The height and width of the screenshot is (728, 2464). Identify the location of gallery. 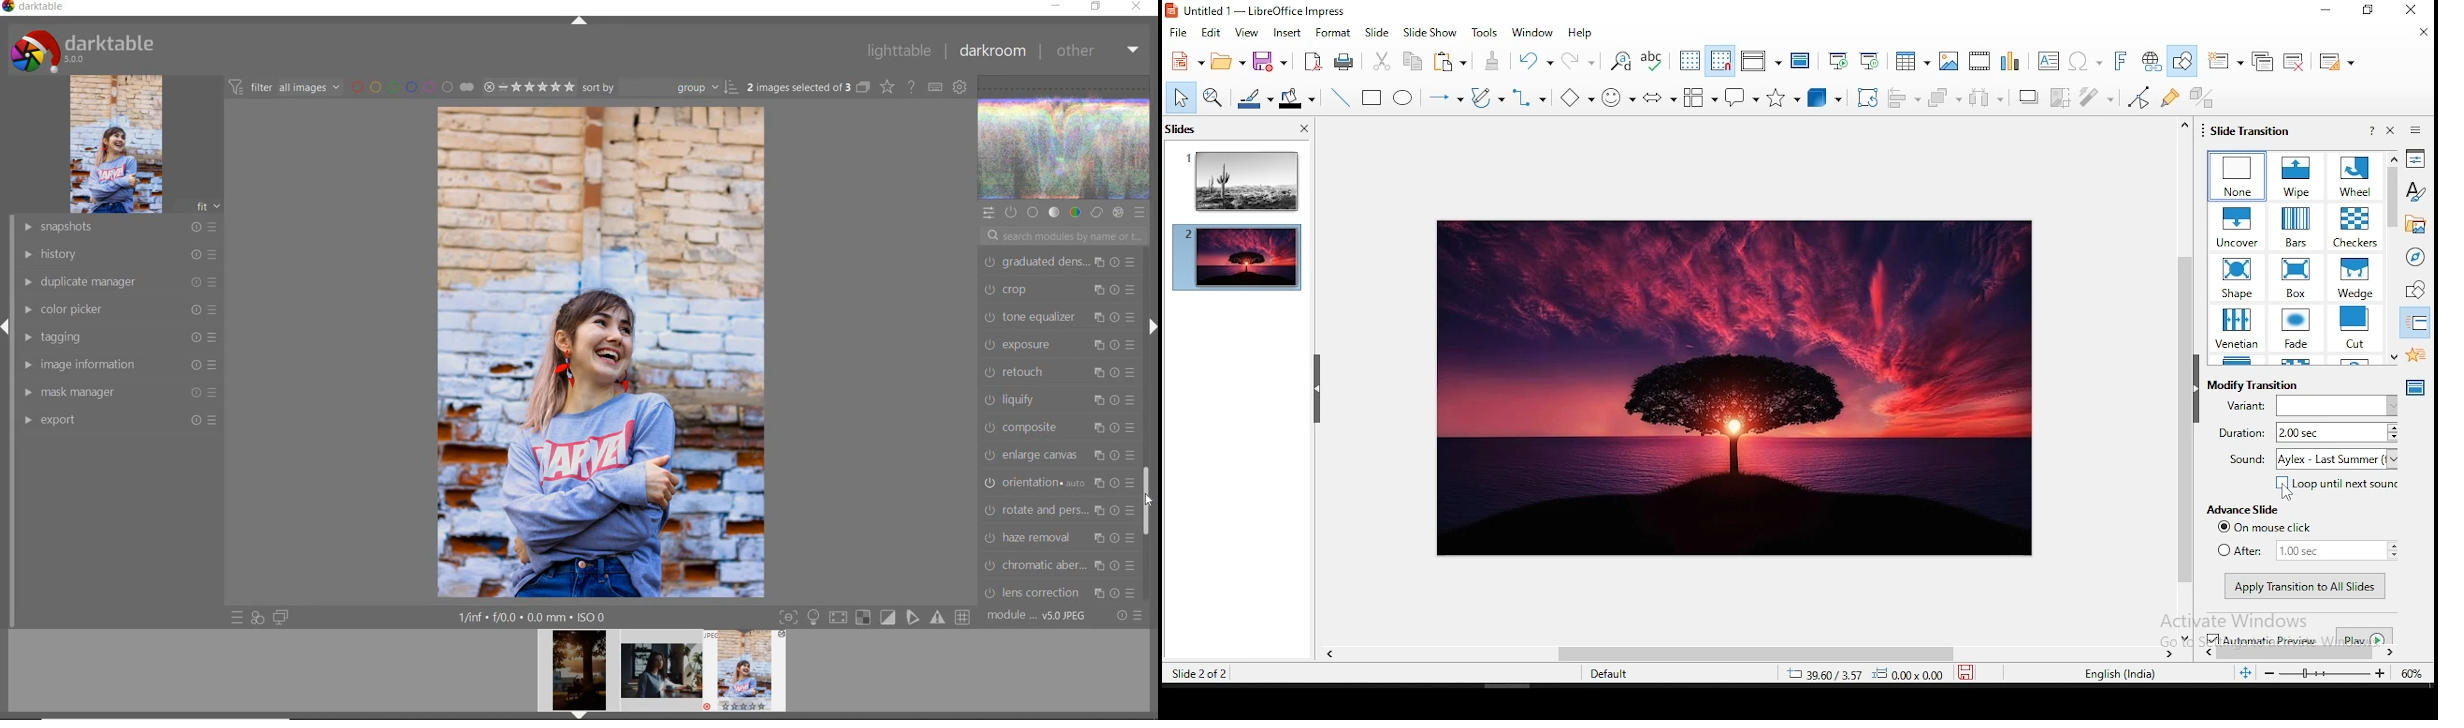
(2416, 226).